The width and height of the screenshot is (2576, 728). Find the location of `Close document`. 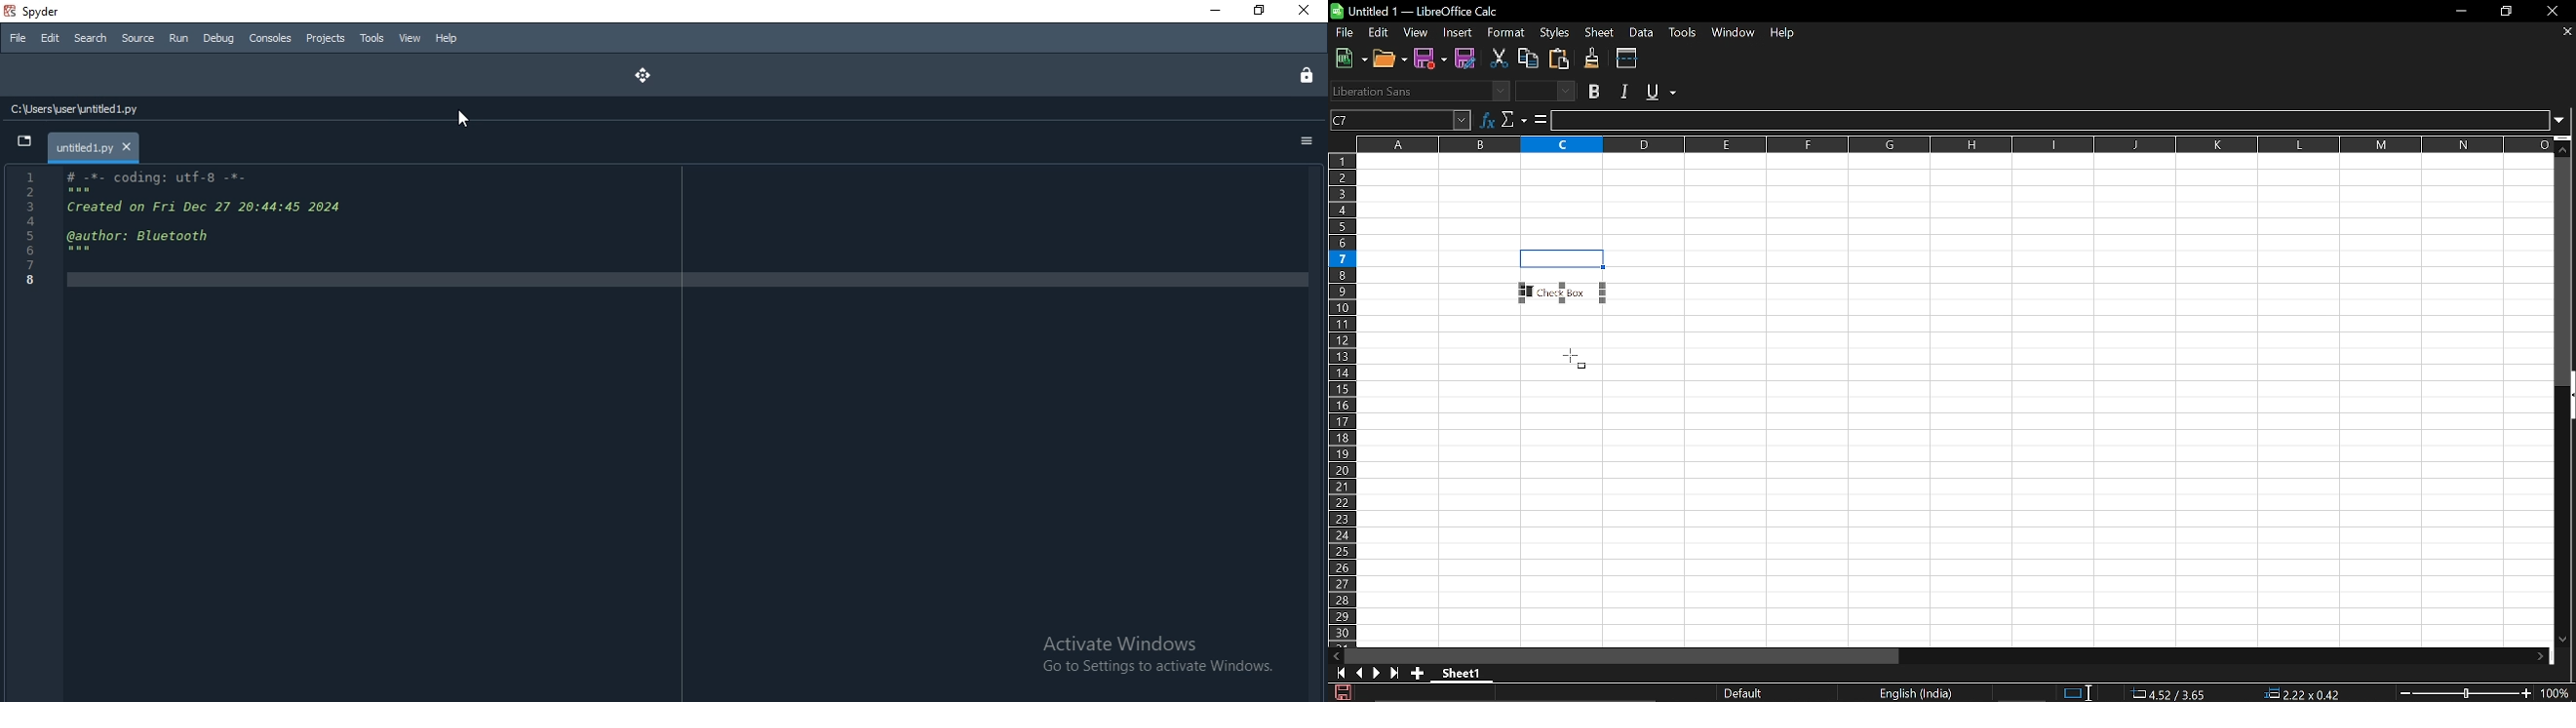

Close document is located at coordinates (2568, 31).